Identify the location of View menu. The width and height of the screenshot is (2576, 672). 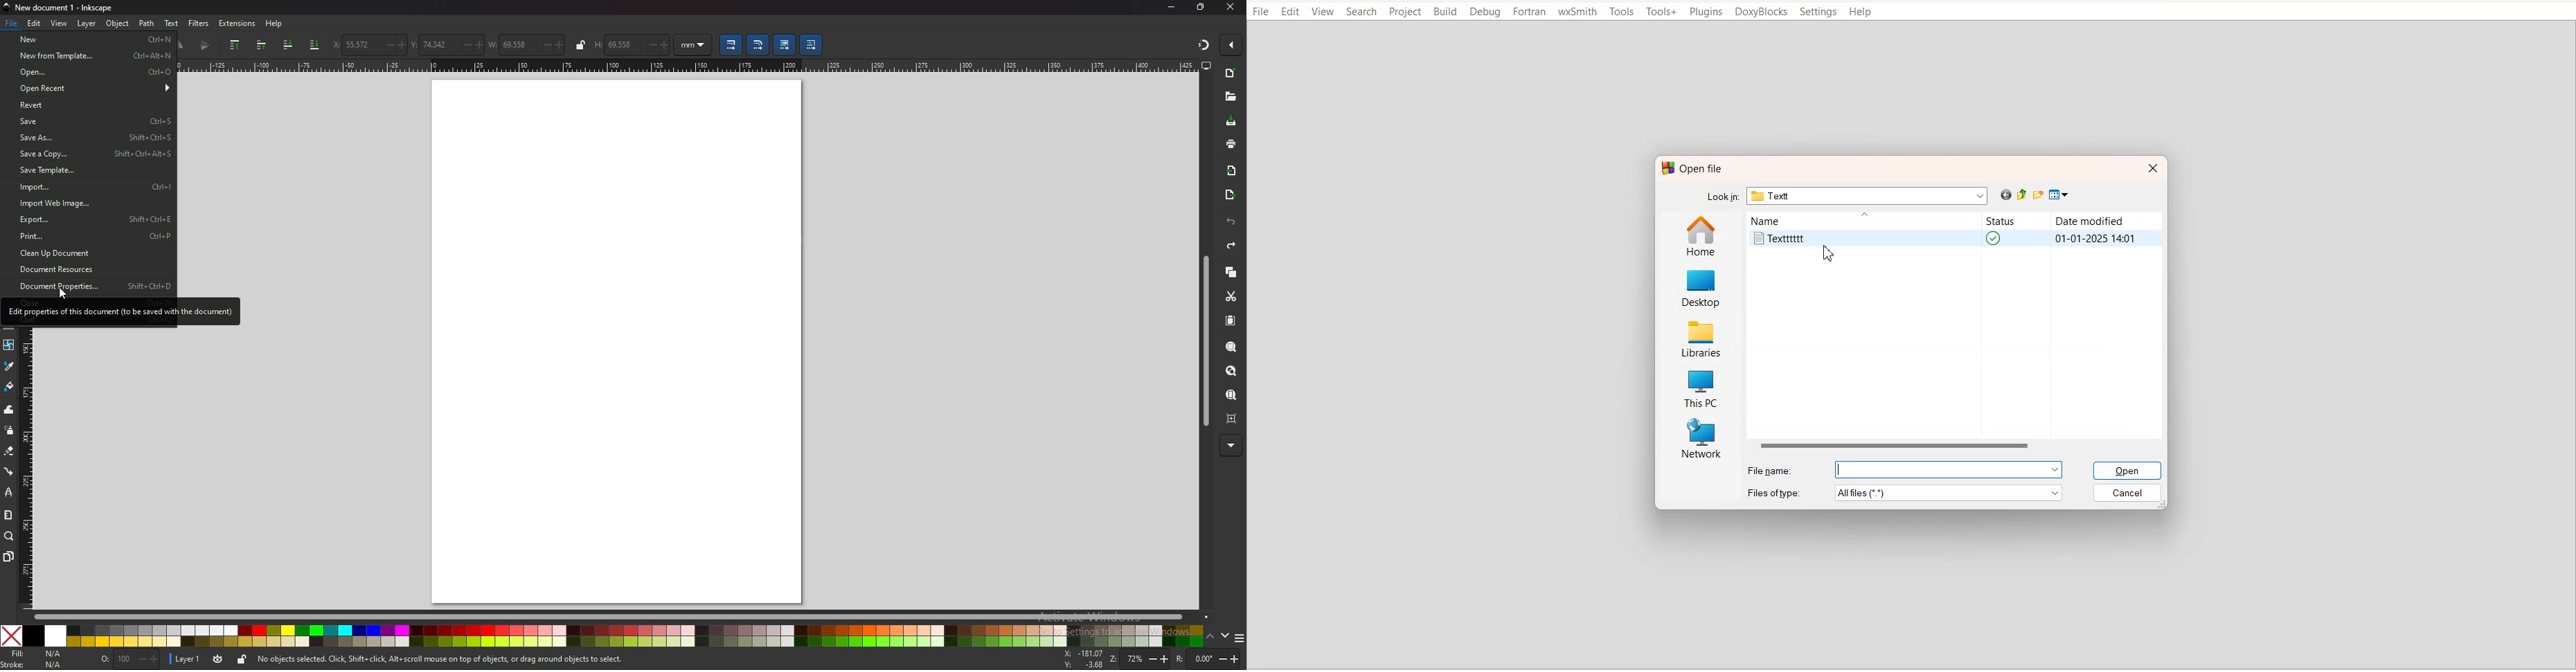
(2061, 196).